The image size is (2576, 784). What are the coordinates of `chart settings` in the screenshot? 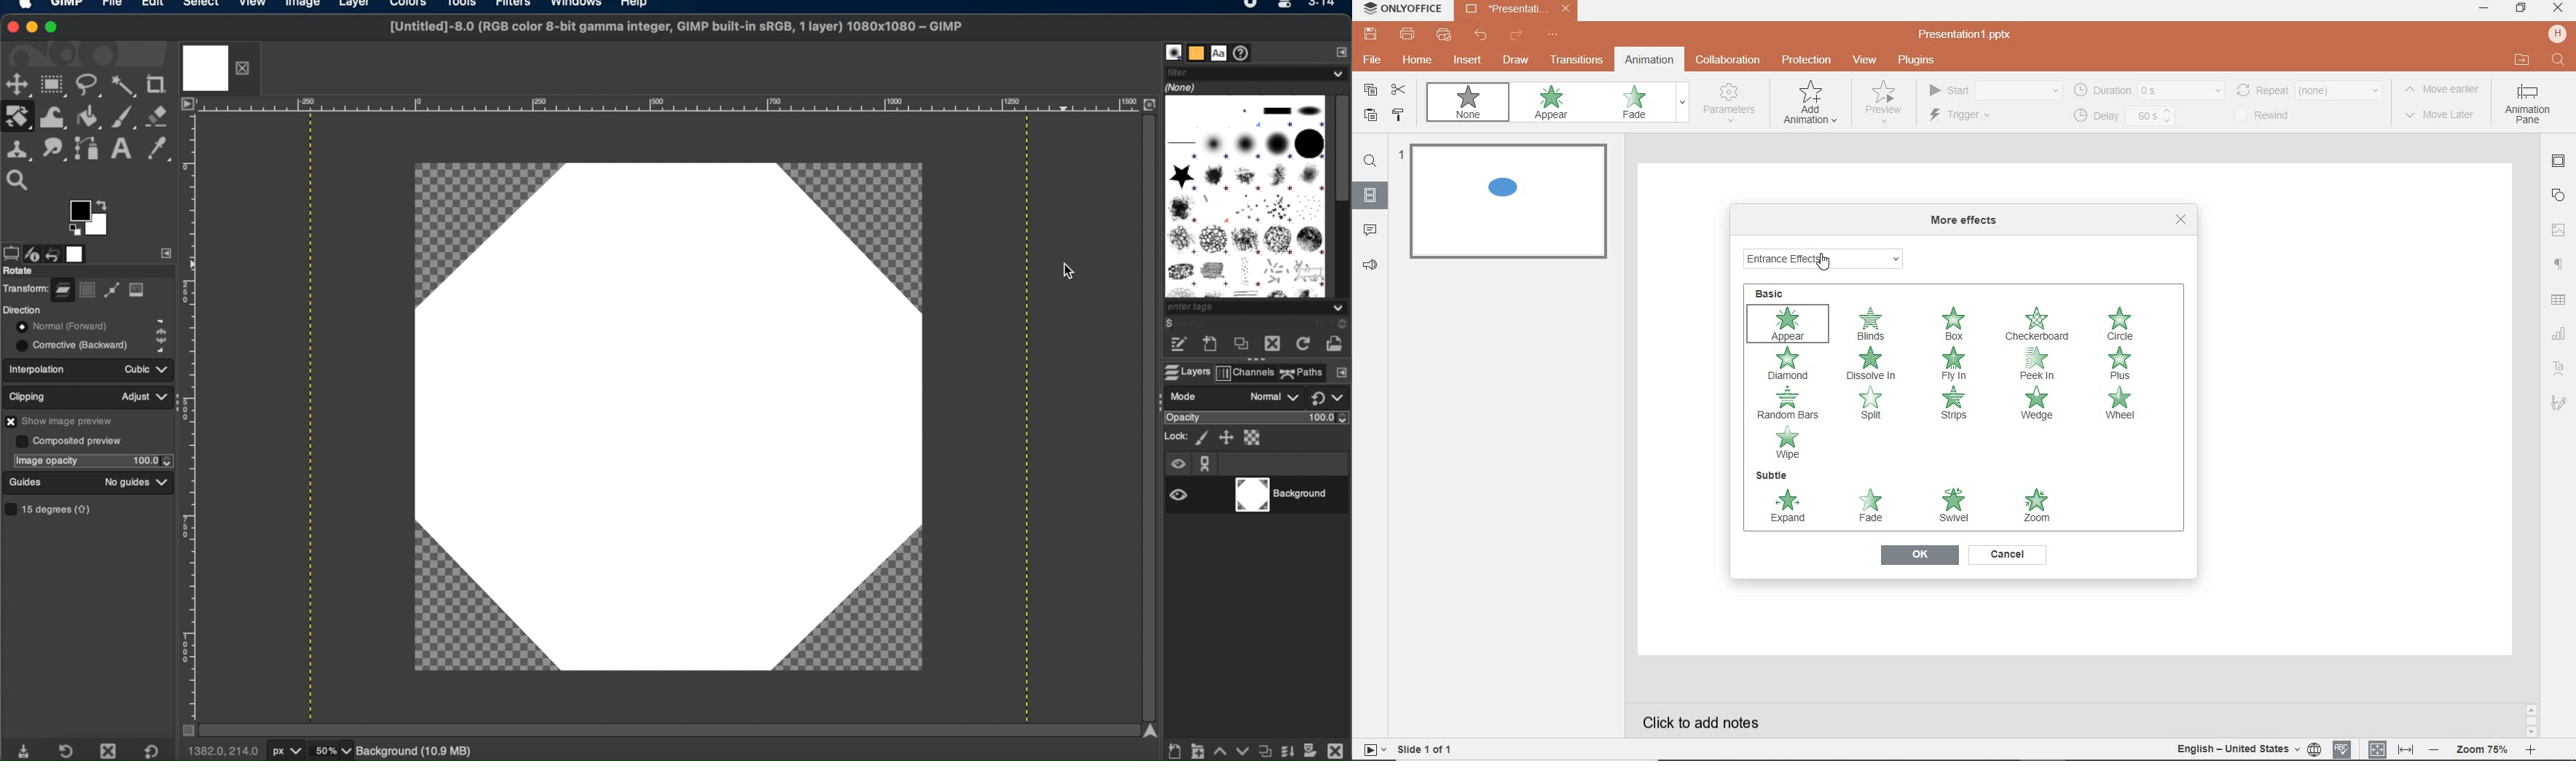 It's located at (2559, 335).